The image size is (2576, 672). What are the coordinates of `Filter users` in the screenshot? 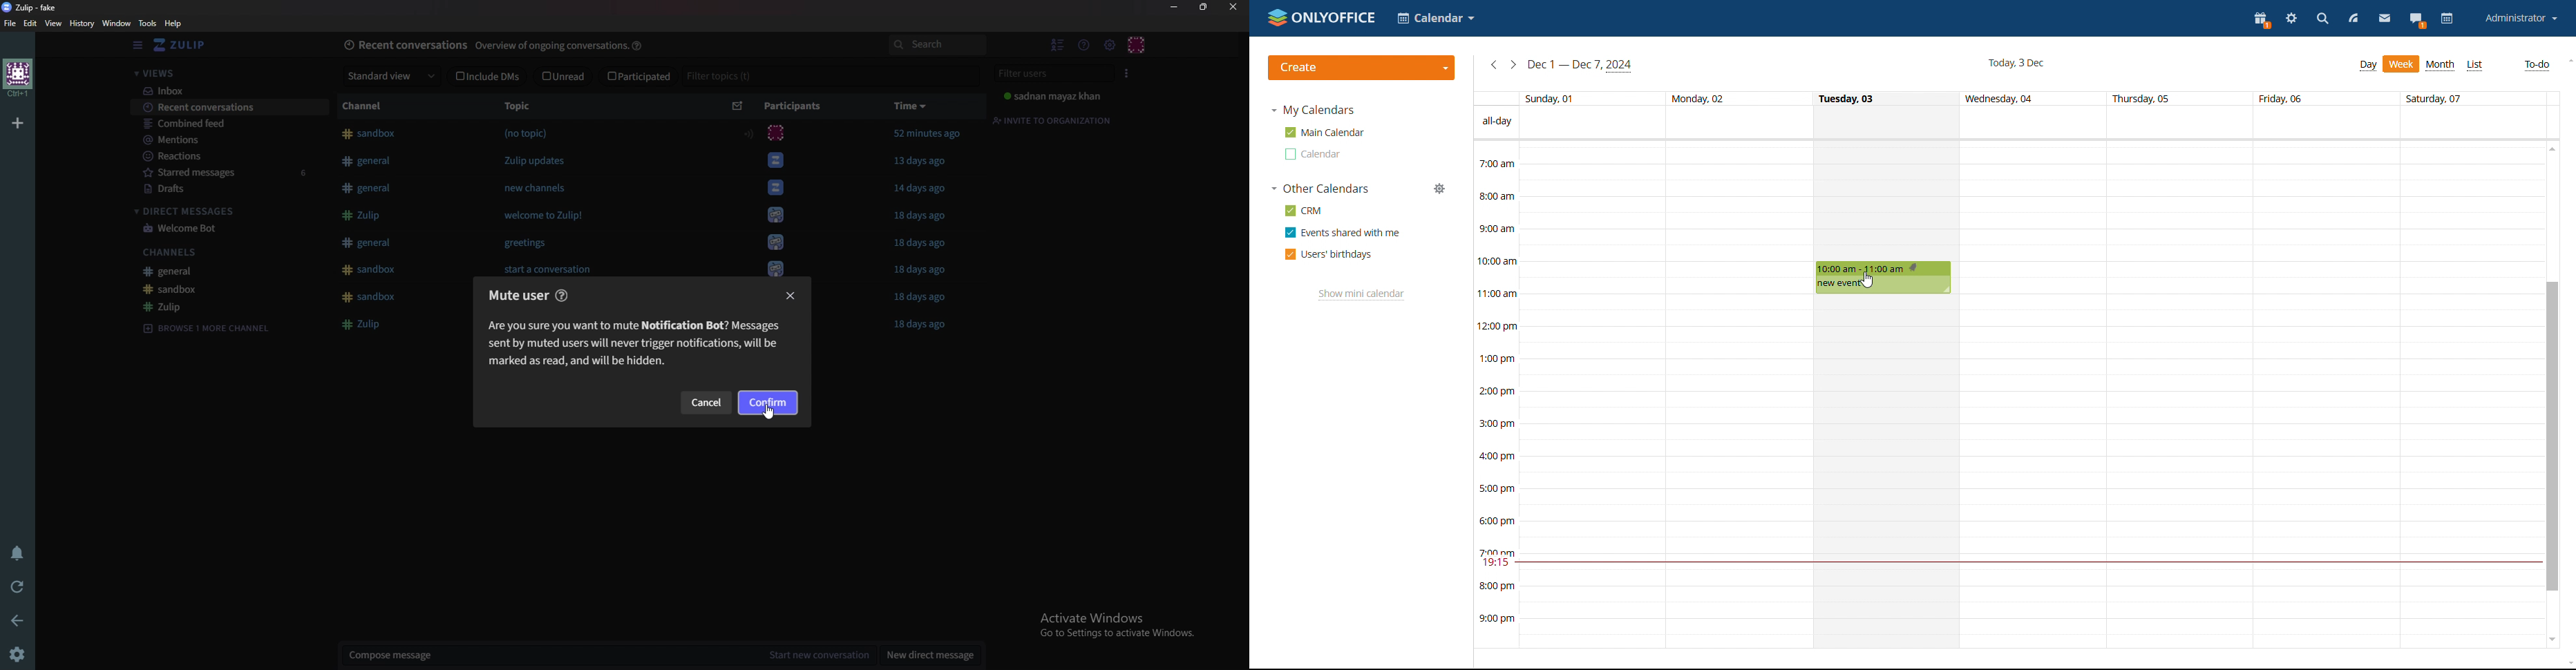 It's located at (1050, 74).